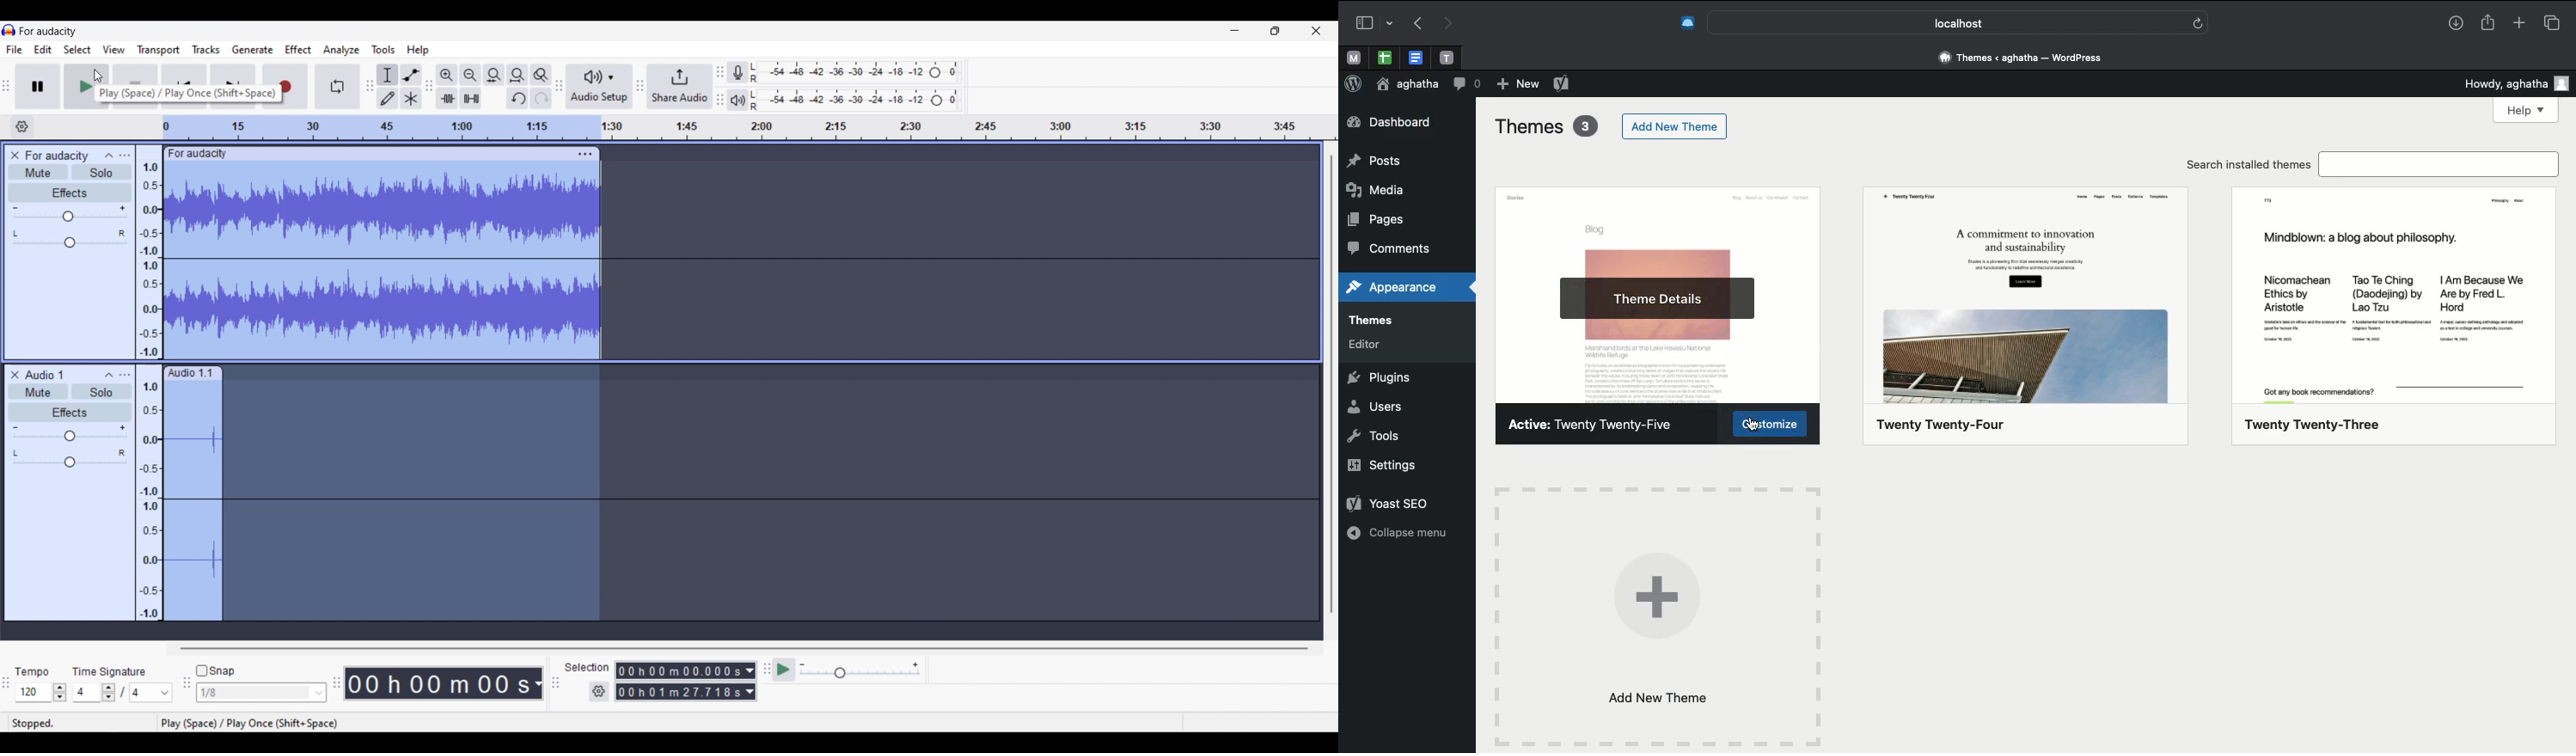 This screenshot has width=2576, height=756. I want to click on time signature , so click(109, 671).